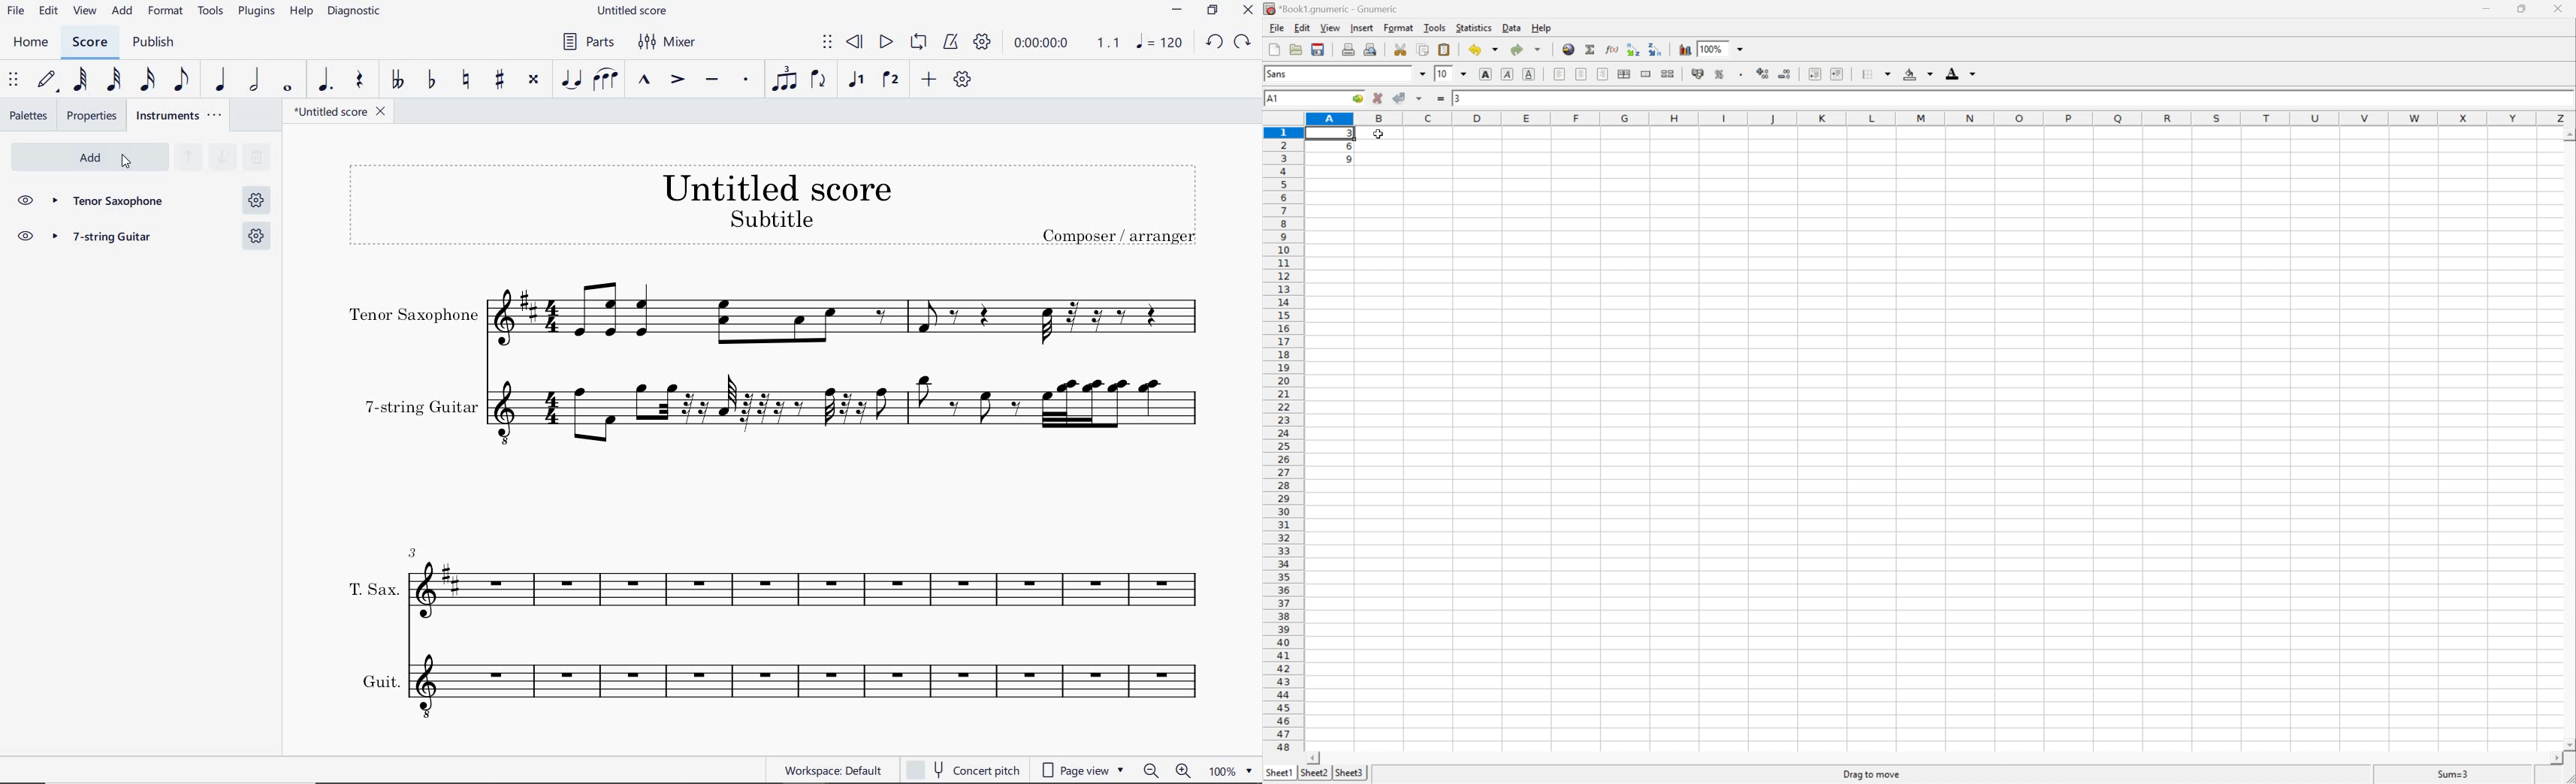 This screenshot has height=784, width=2576. I want to click on settings, so click(255, 237).